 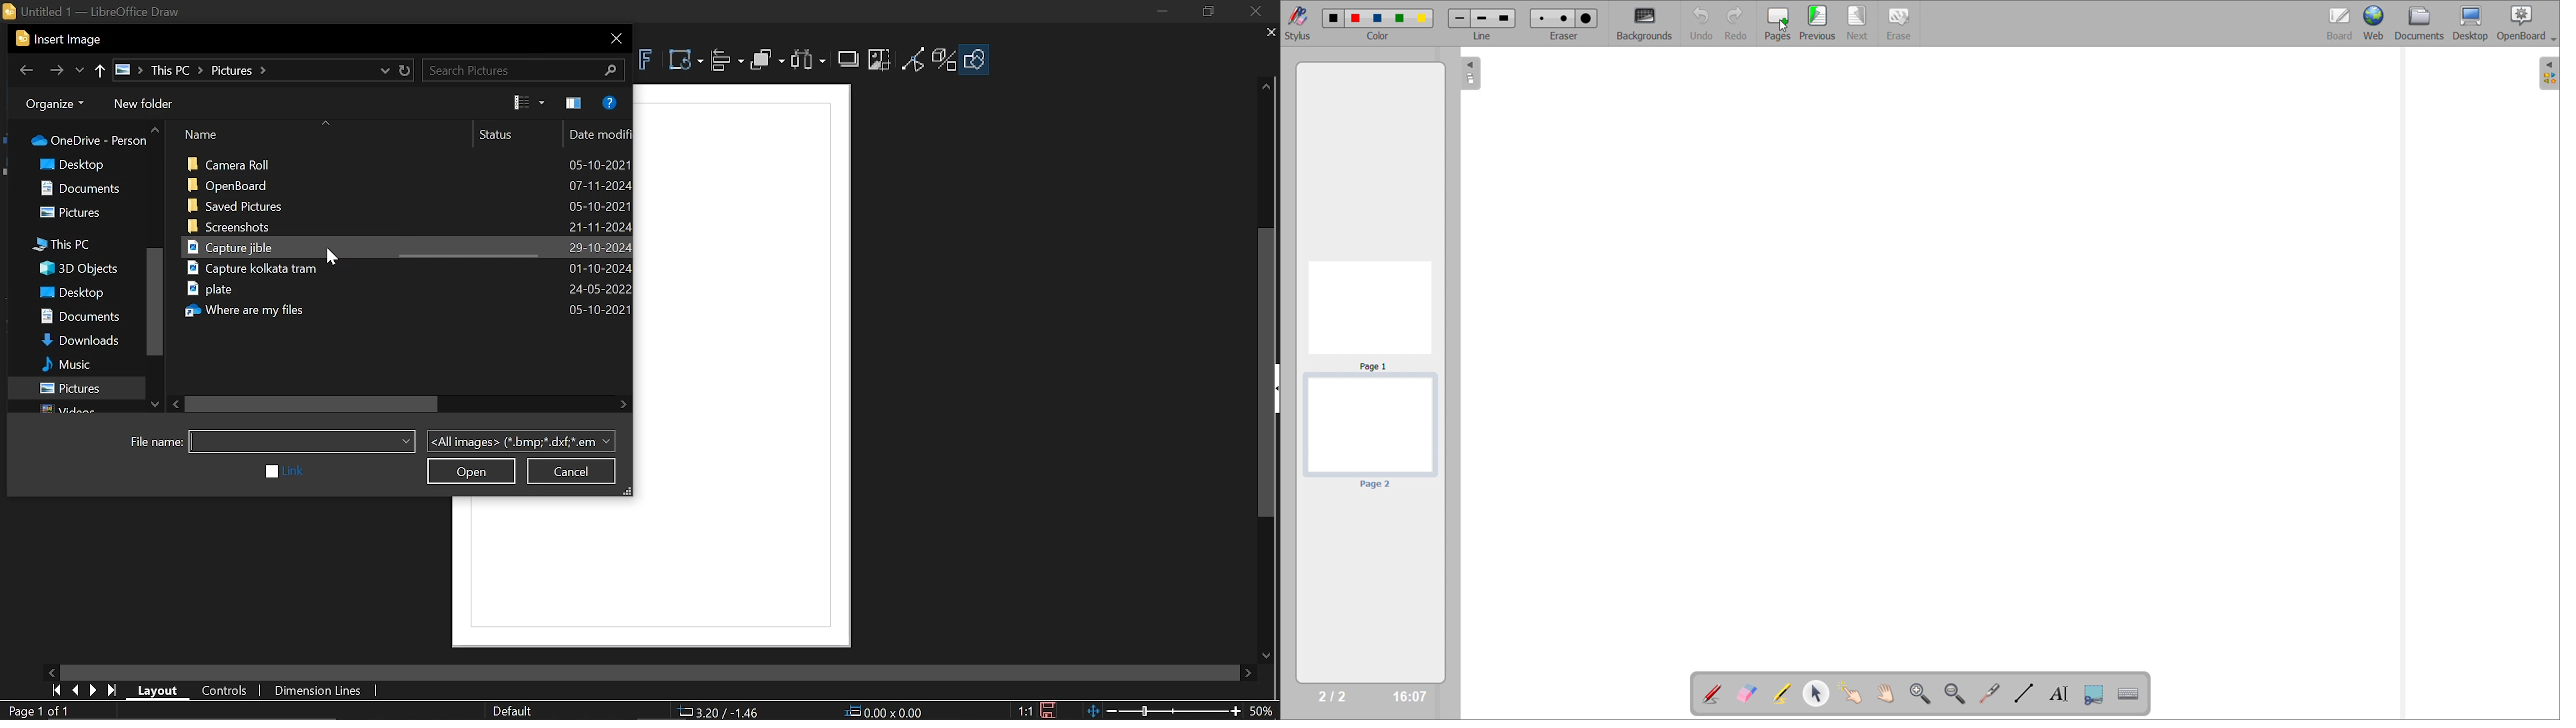 I want to click on Position, so click(x=722, y=712).